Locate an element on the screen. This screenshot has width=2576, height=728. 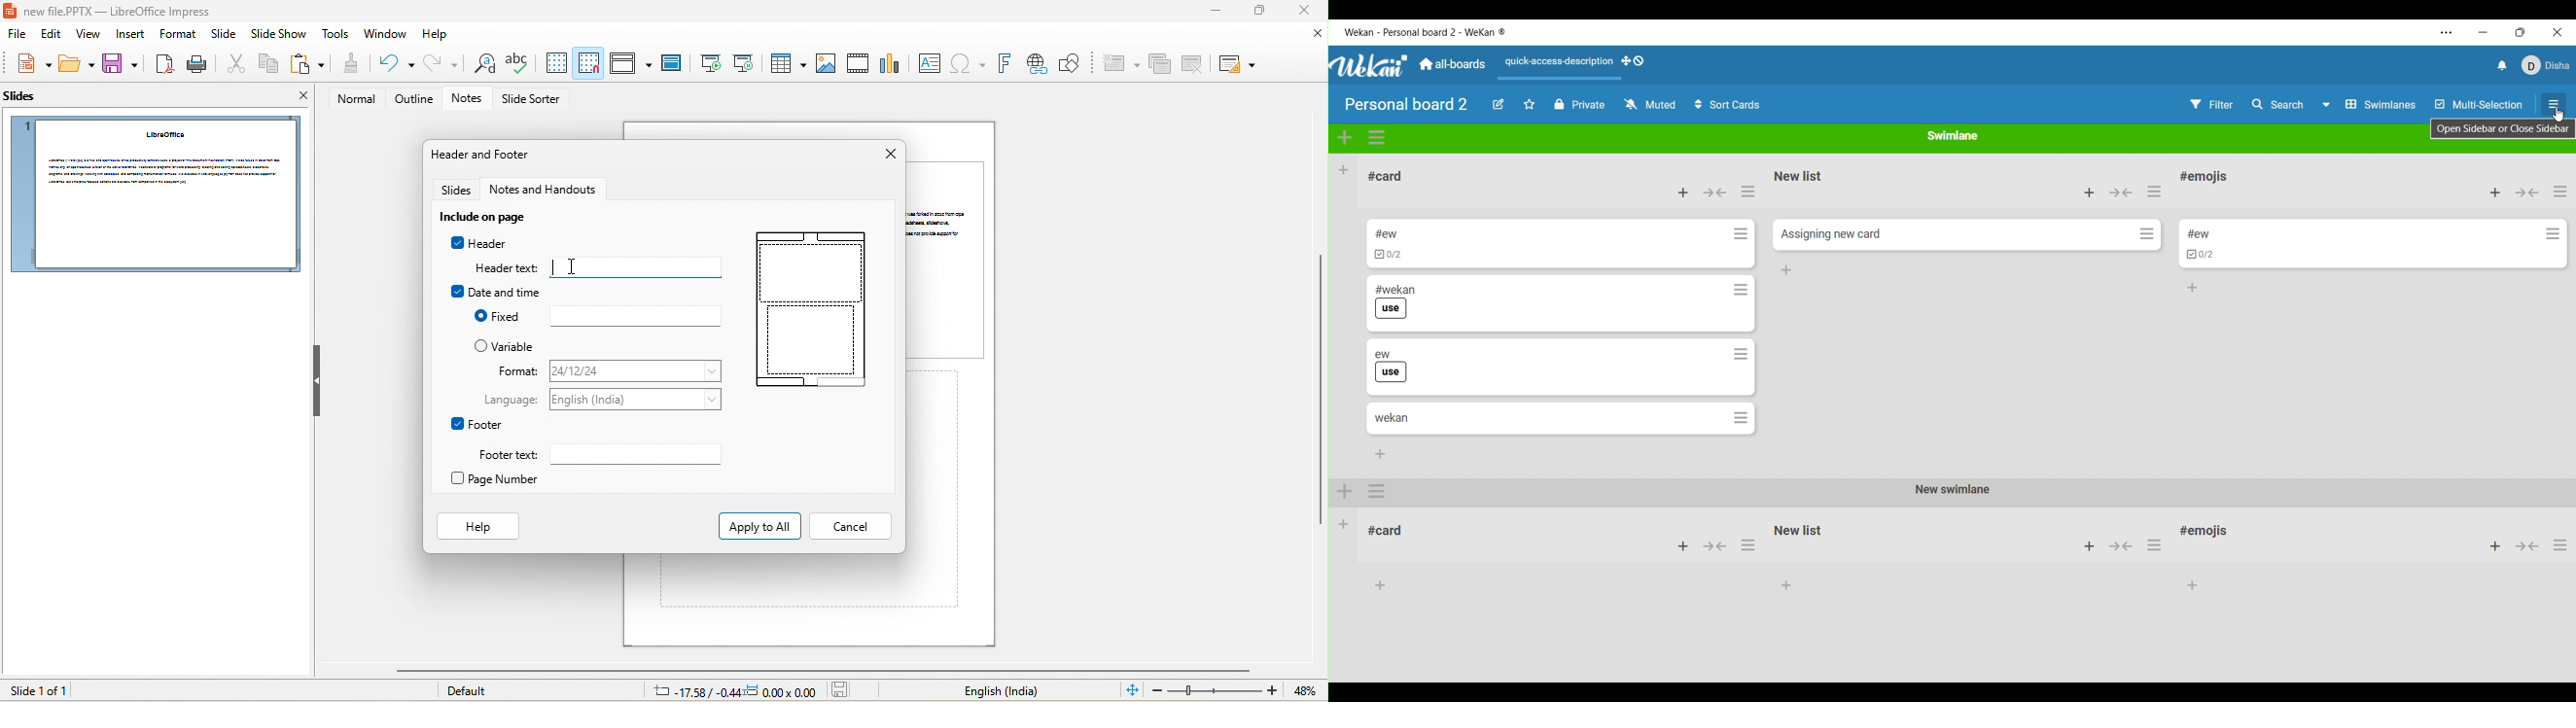
slides is located at coordinates (457, 191).